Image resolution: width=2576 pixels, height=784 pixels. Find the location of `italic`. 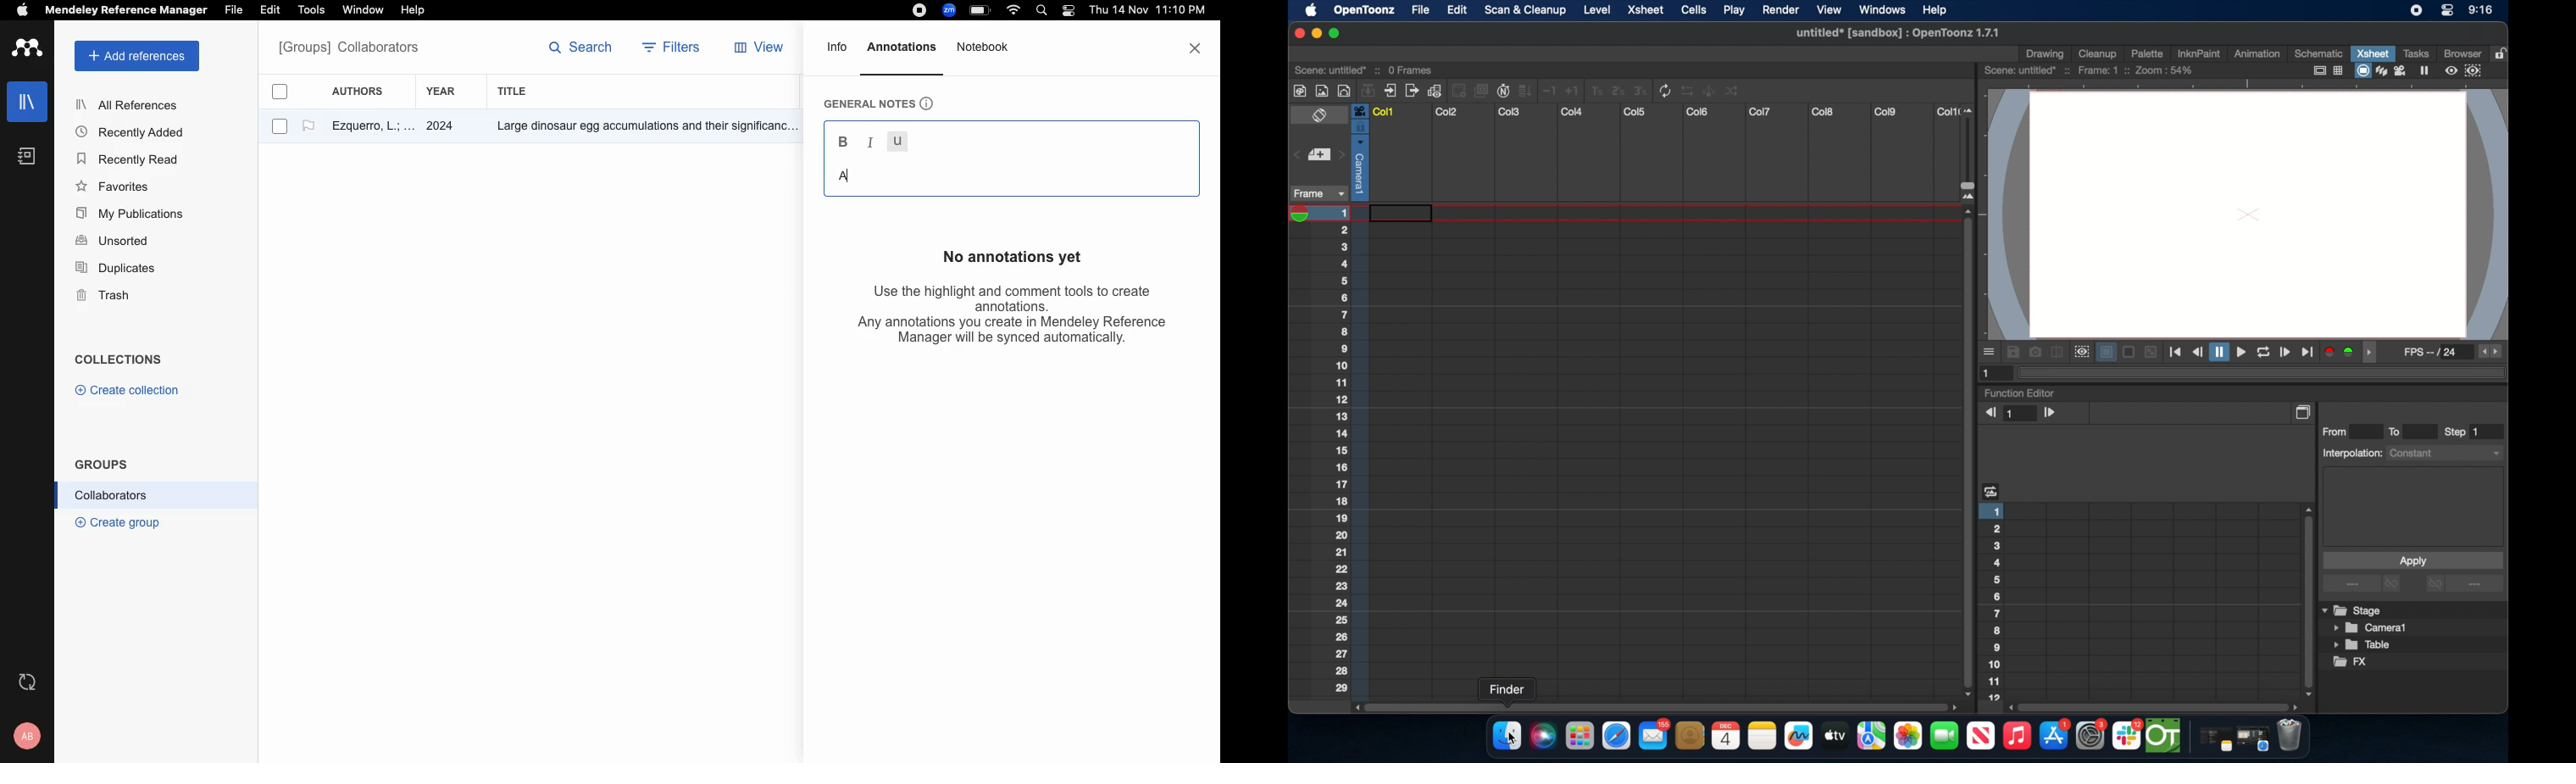

italic is located at coordinates (869, 140).